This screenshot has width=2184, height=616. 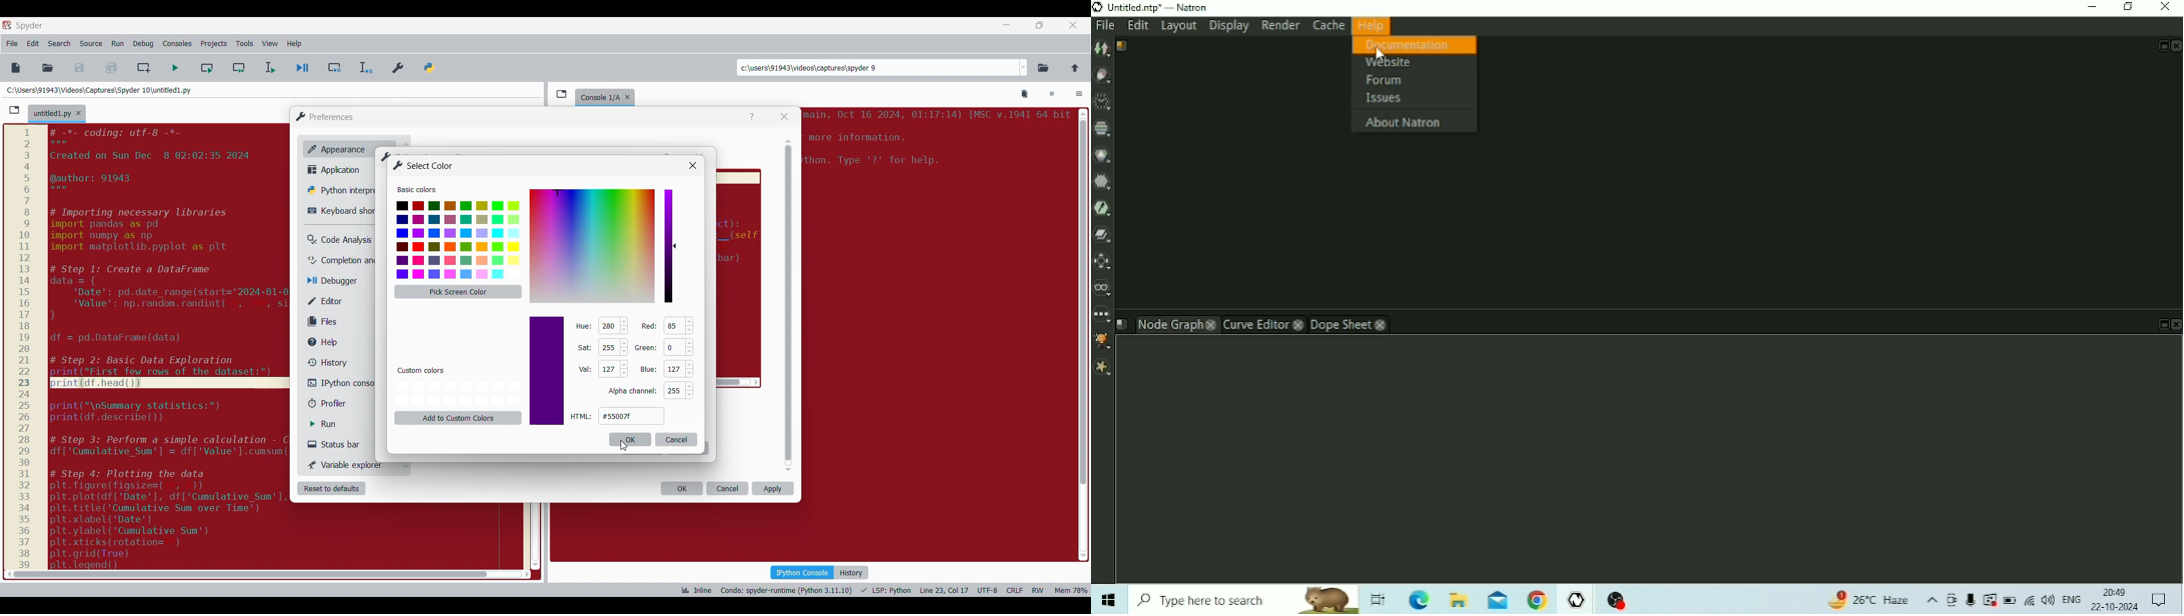 What do you see at coordinates (335, 68) in the screenshot?
I see `Debug cell` at bounding box center [335, 68].